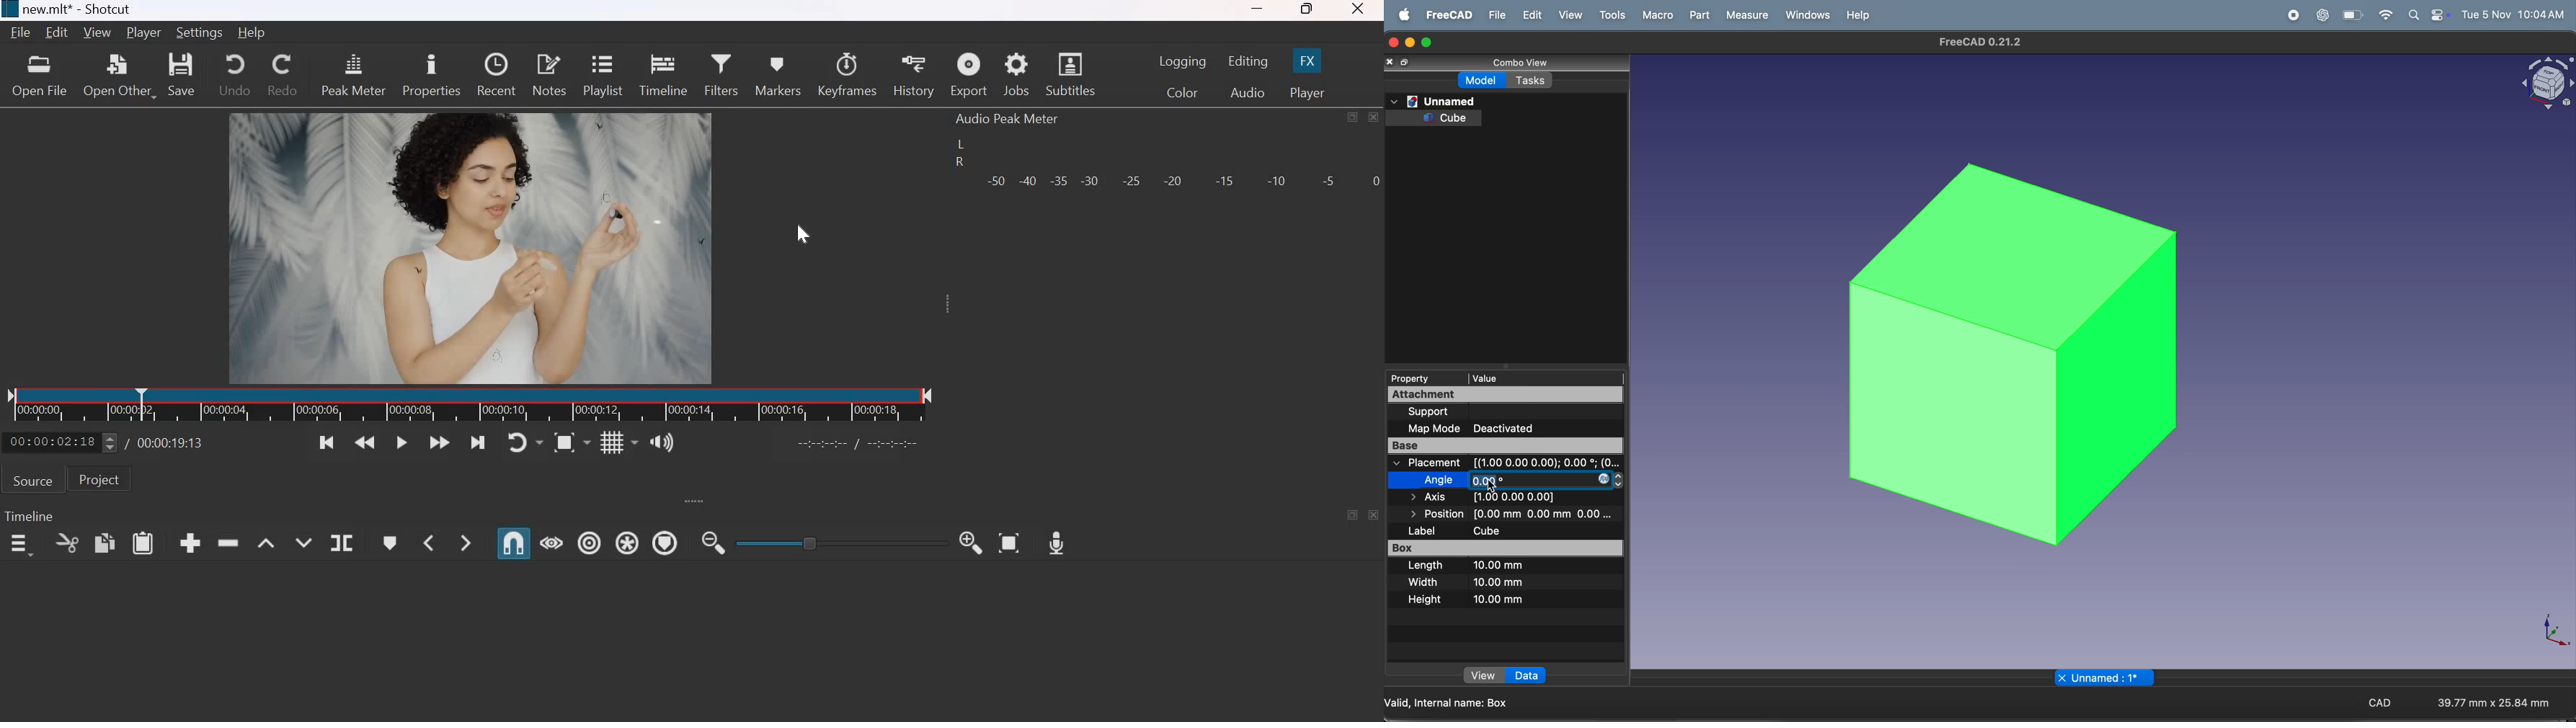  What do you see at coordinates (1395, 42) in the screenshot?
I see `closing` at bounding box center [1395, 42].